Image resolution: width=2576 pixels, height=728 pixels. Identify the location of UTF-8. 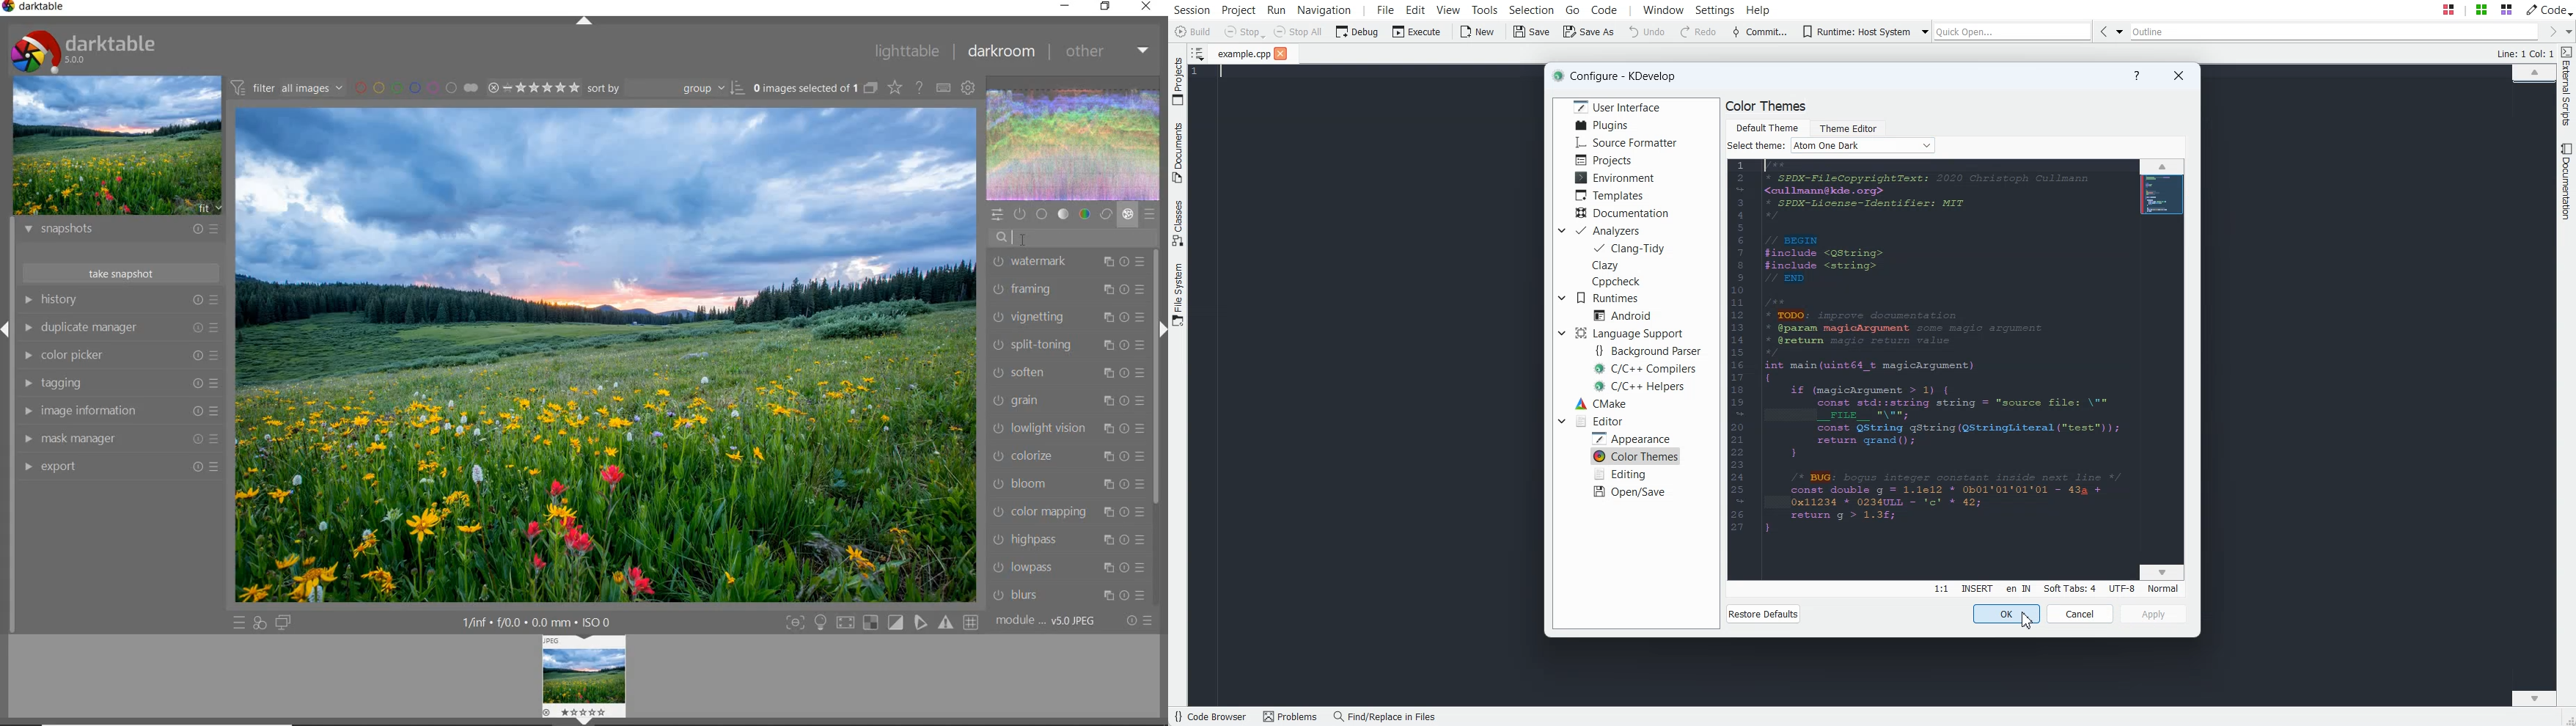
(2121, 588).